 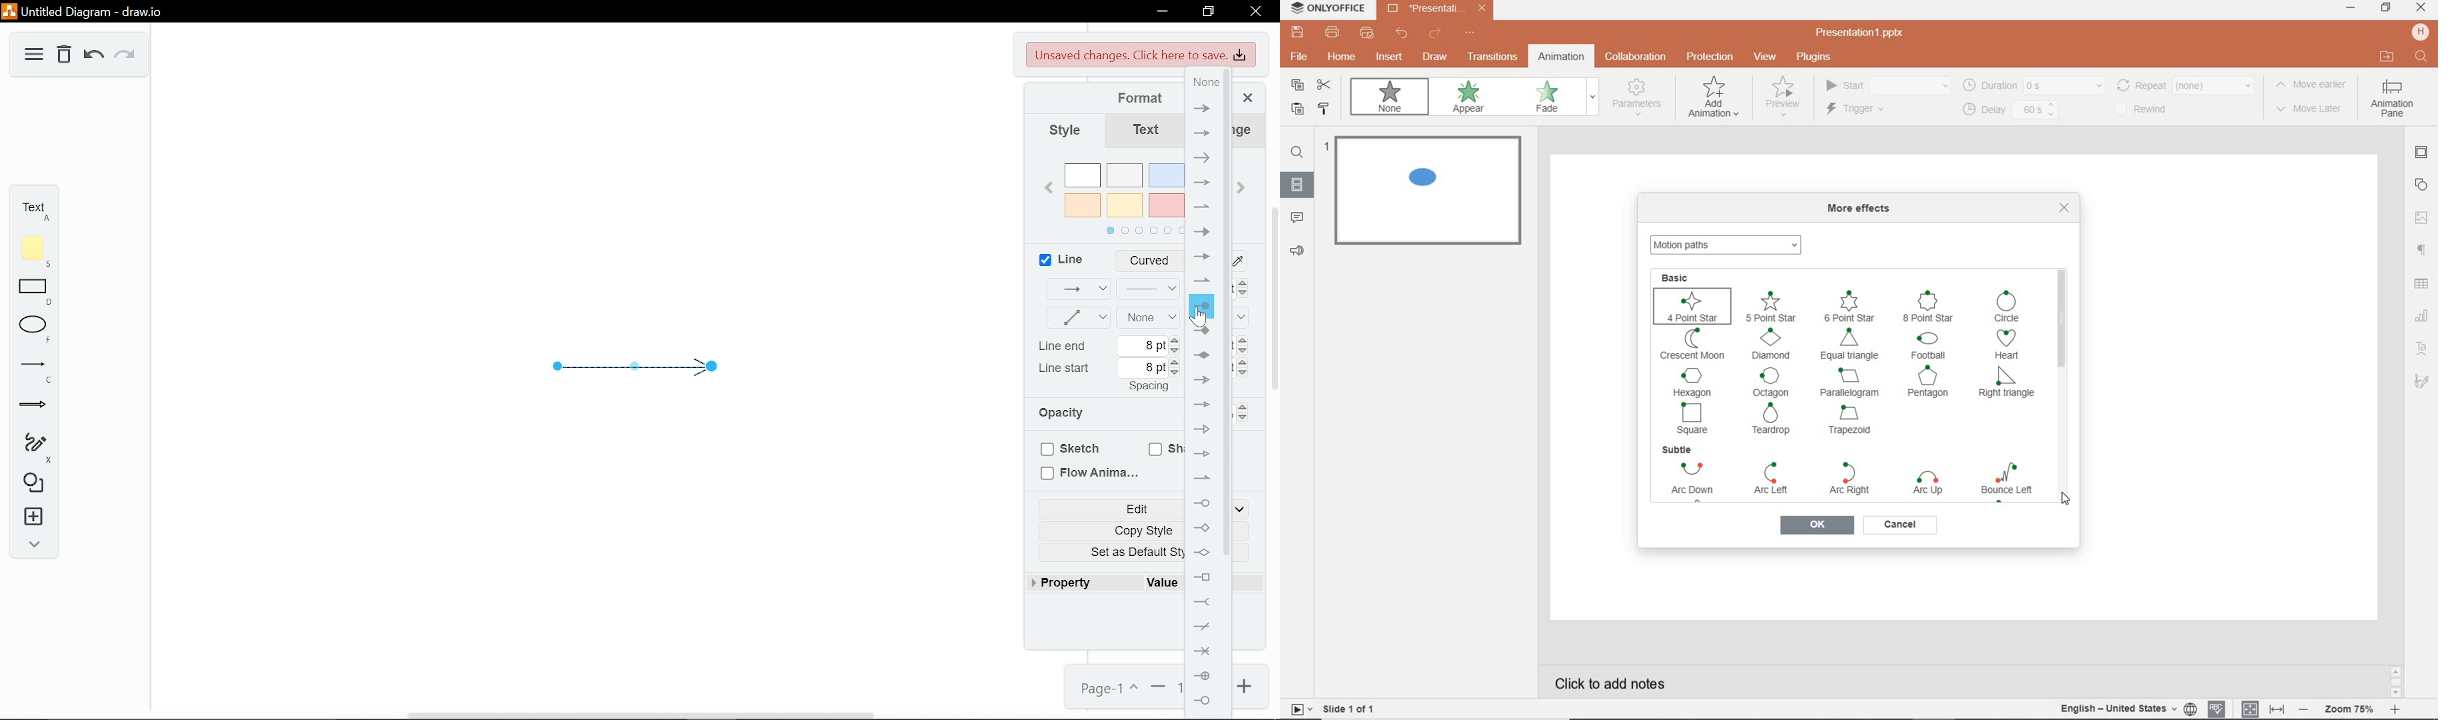 I want to click on copy, so click(x=1298, y=85).